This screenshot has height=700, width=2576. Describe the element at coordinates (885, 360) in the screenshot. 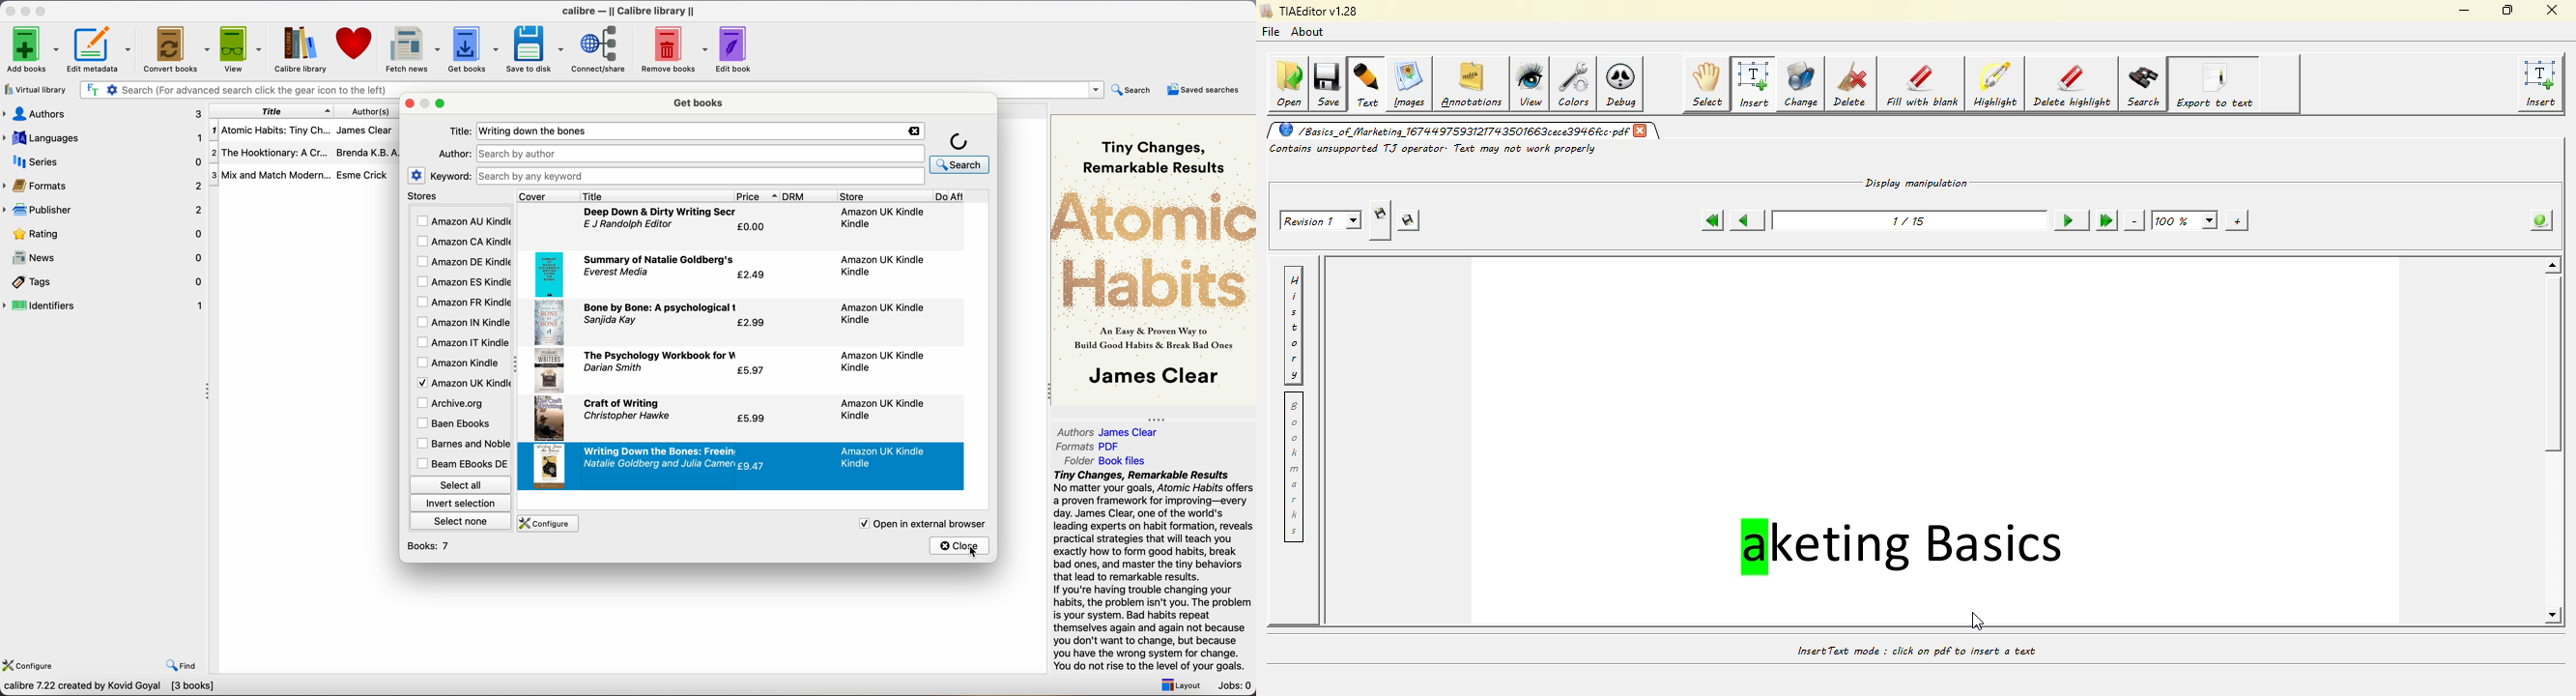

I see `amazon UK kindle` at that location.